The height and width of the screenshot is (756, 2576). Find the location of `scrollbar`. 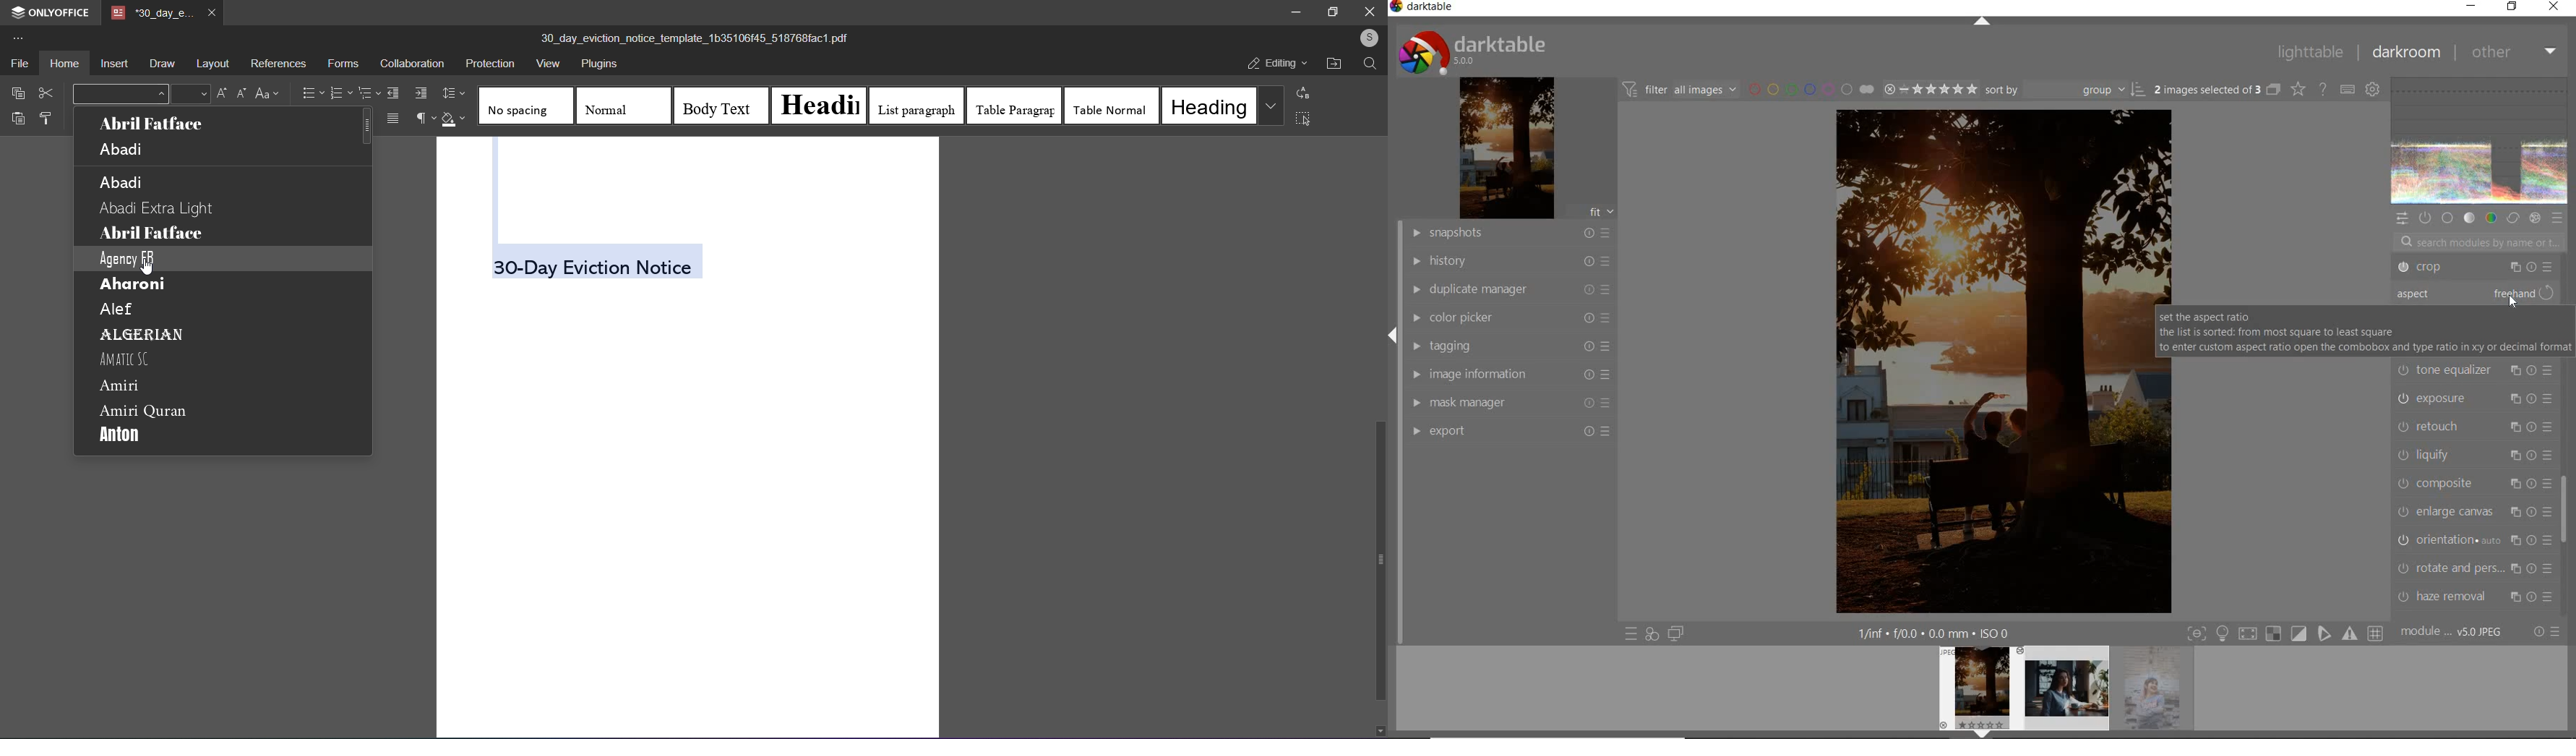

scrollbar is located at coordinates (2566, 510).